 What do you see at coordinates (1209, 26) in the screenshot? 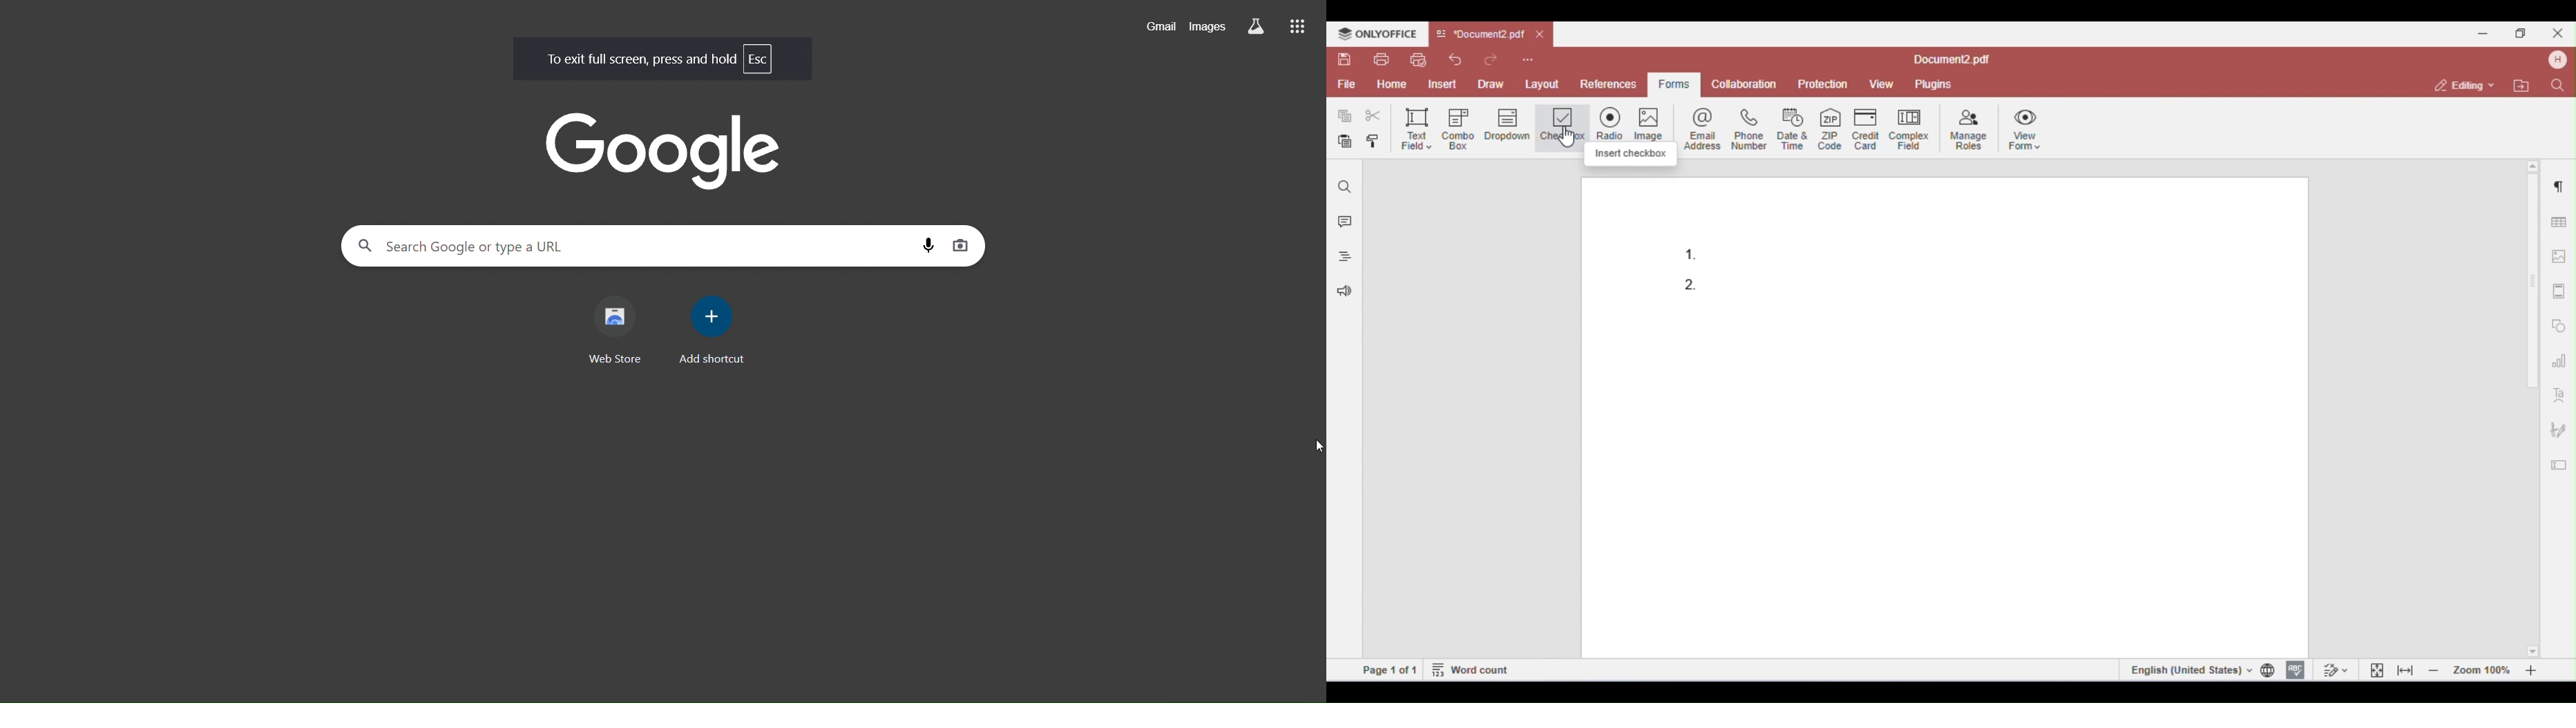
I see `images` at bounding box center [1209, 26].